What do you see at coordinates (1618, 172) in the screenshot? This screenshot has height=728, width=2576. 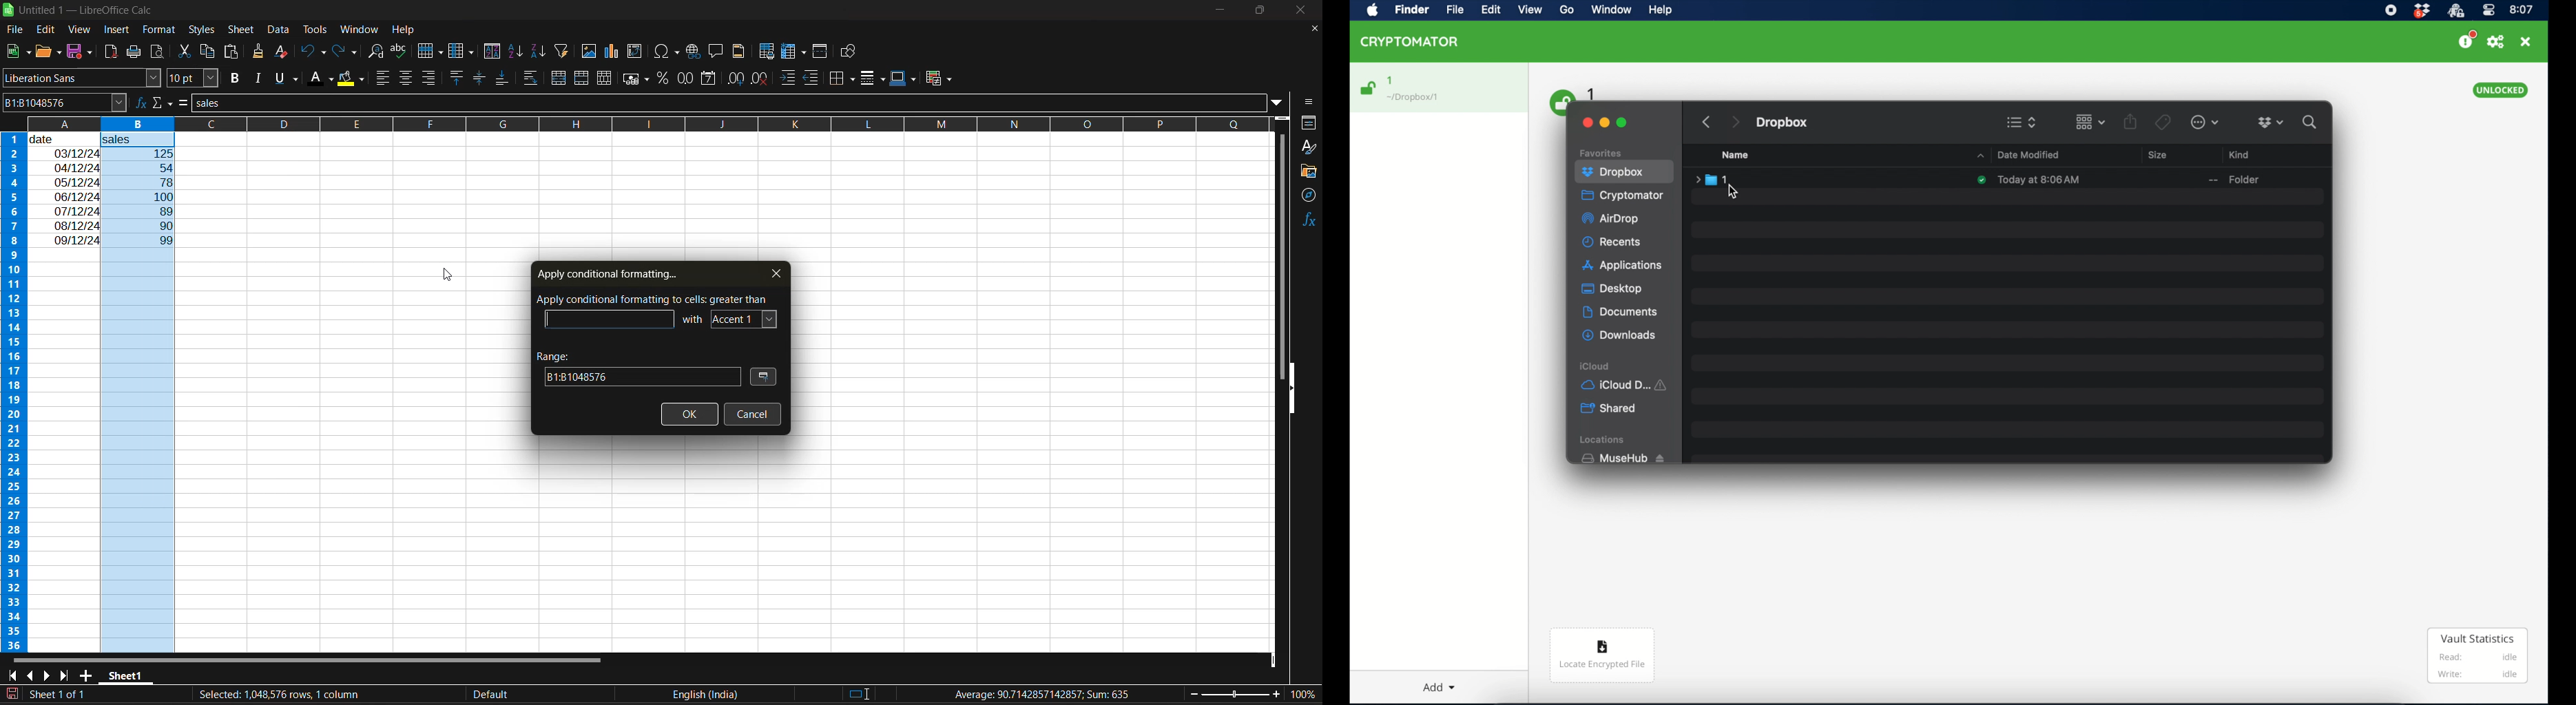 I see `dropbox highlighted` at bounding box center [1618, 172].